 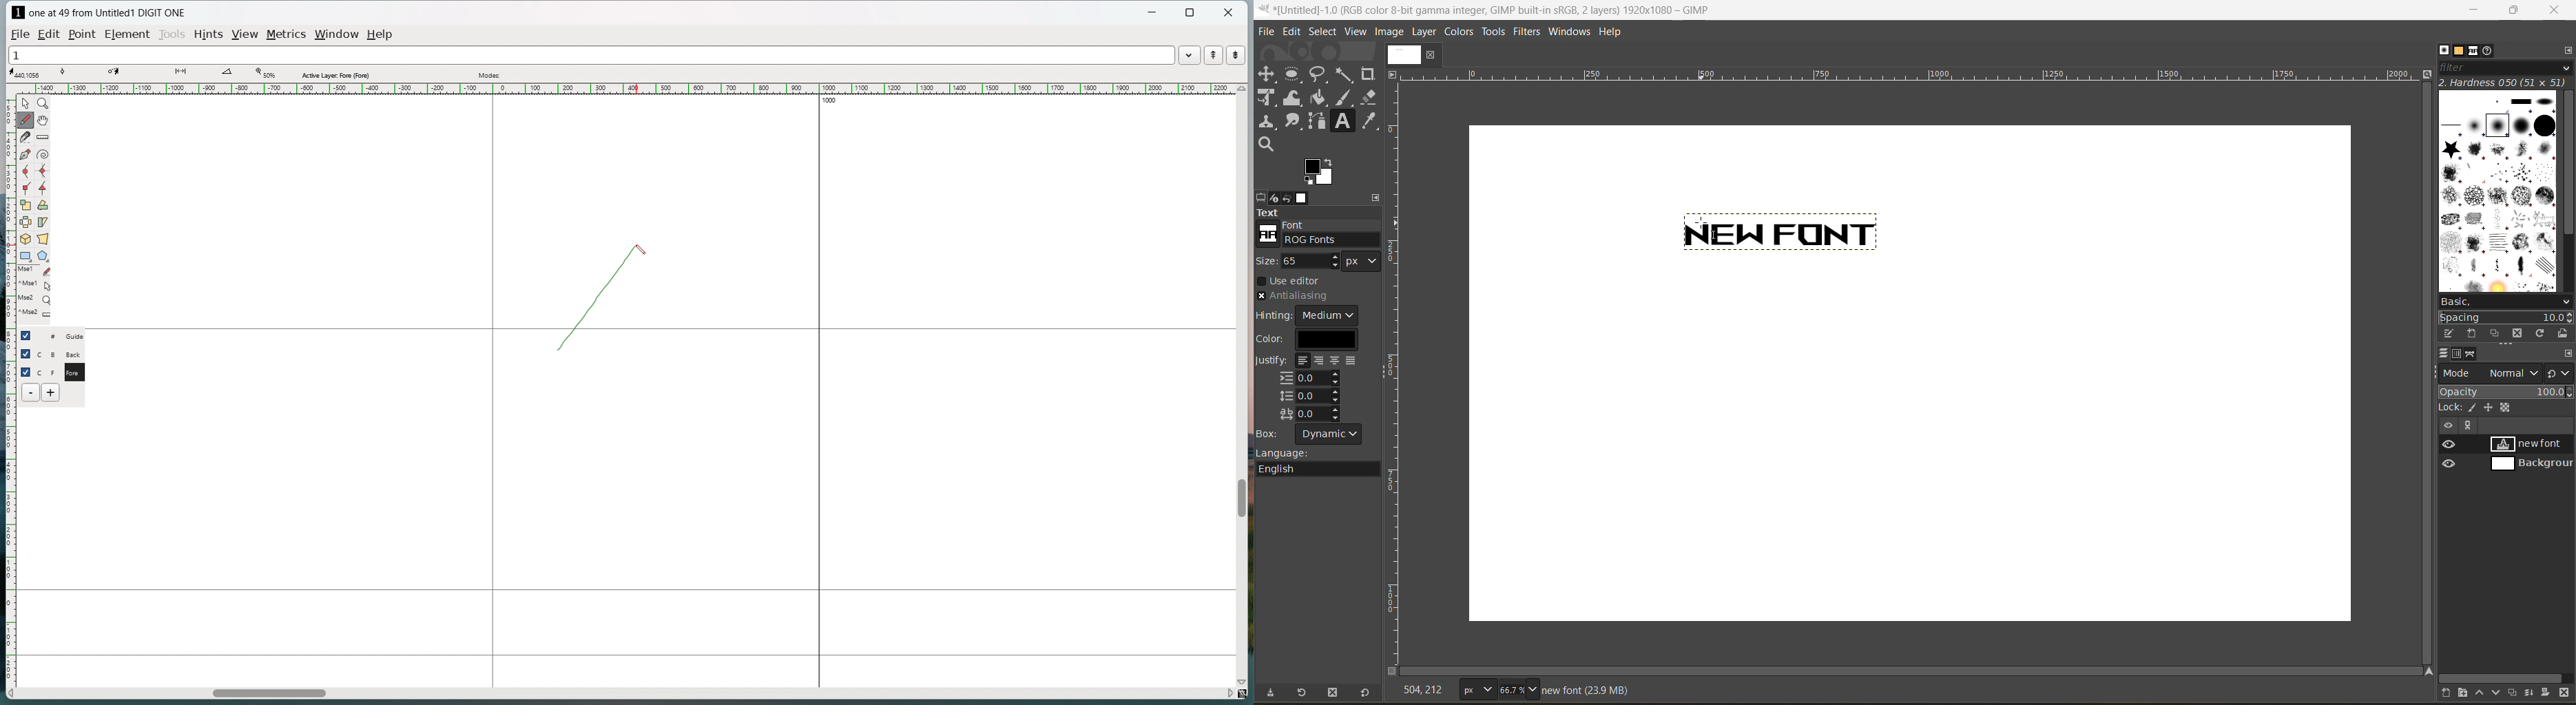 I want to click on element, so click(x=127, y=34).